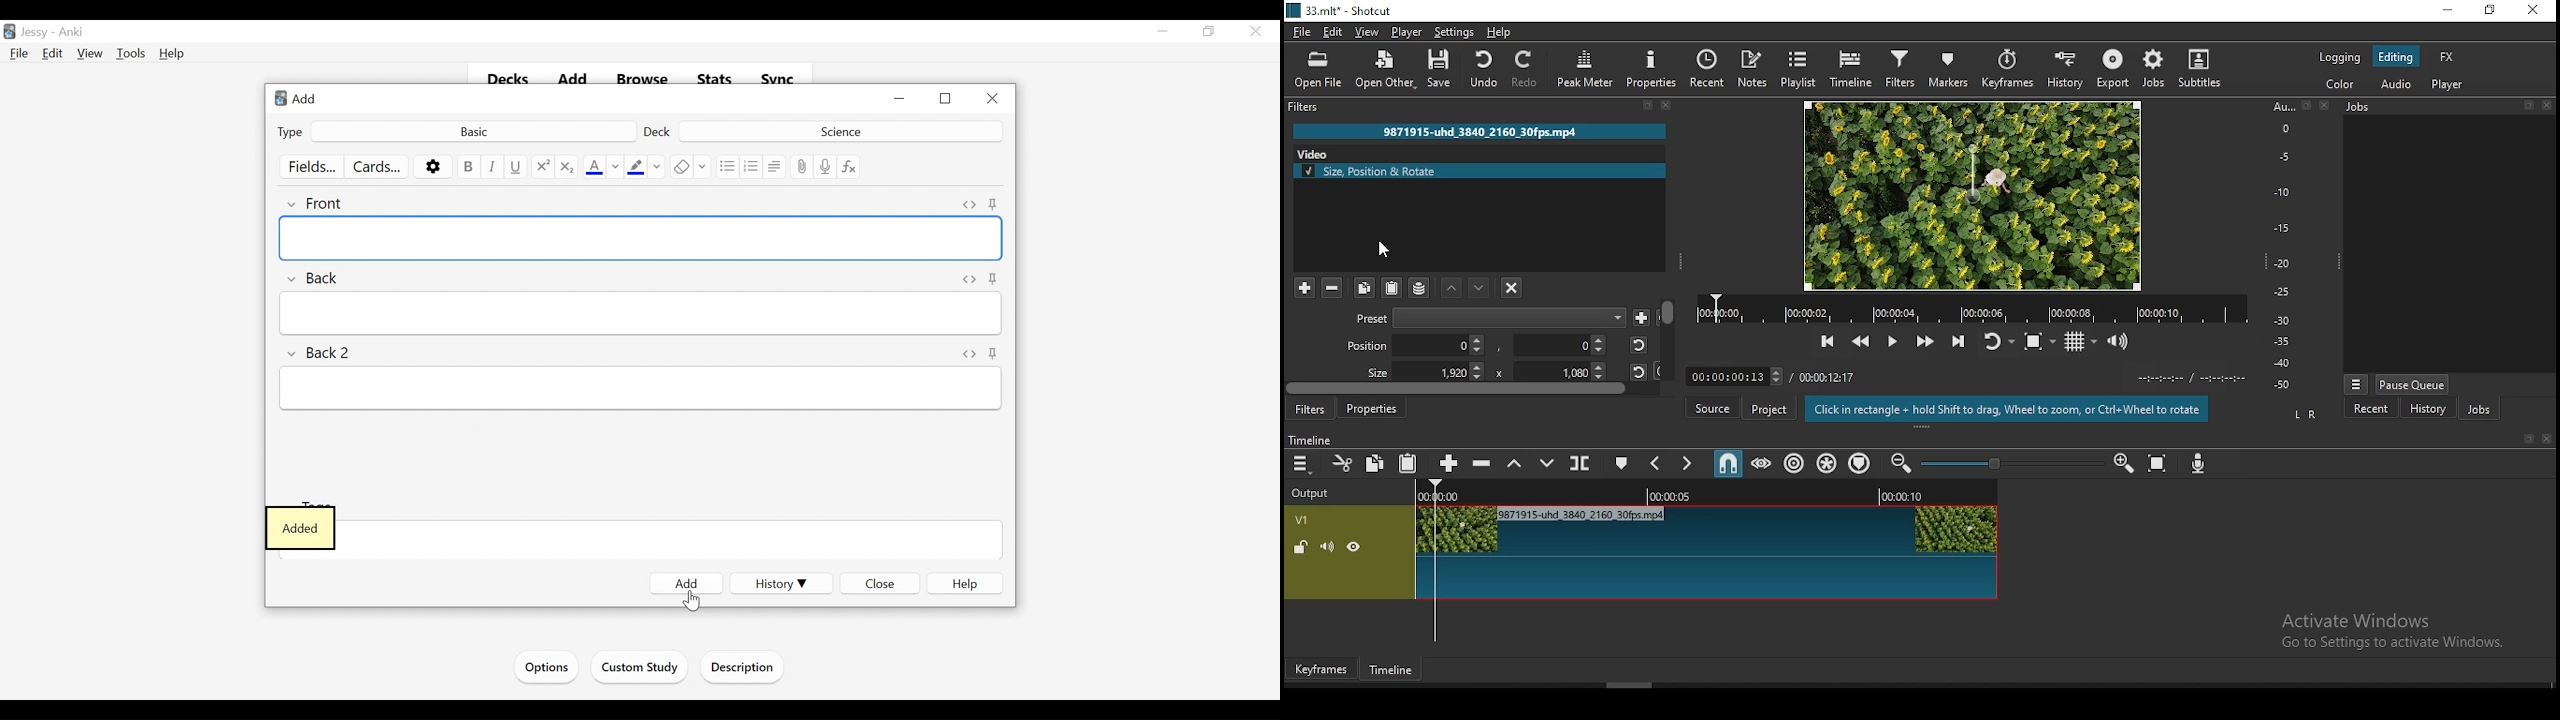  I want to click on Equation, so click(849, 167).